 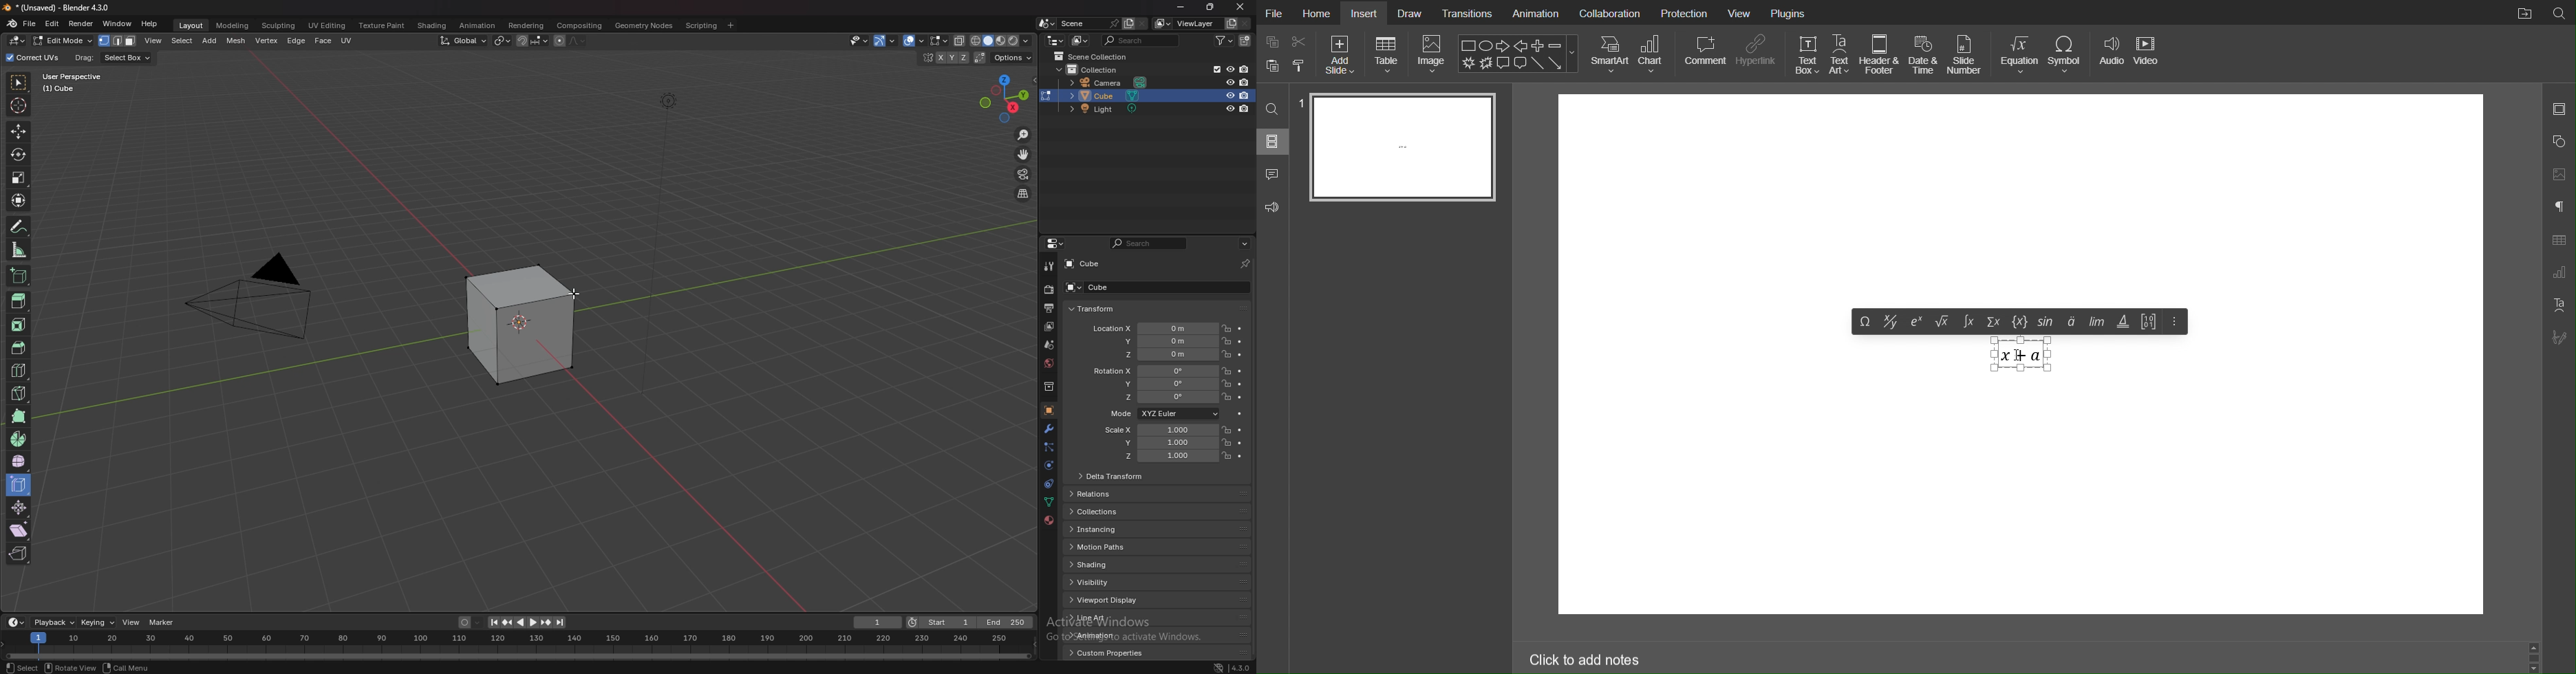 I want to click on scene collection, so click(x=1098, y=56).